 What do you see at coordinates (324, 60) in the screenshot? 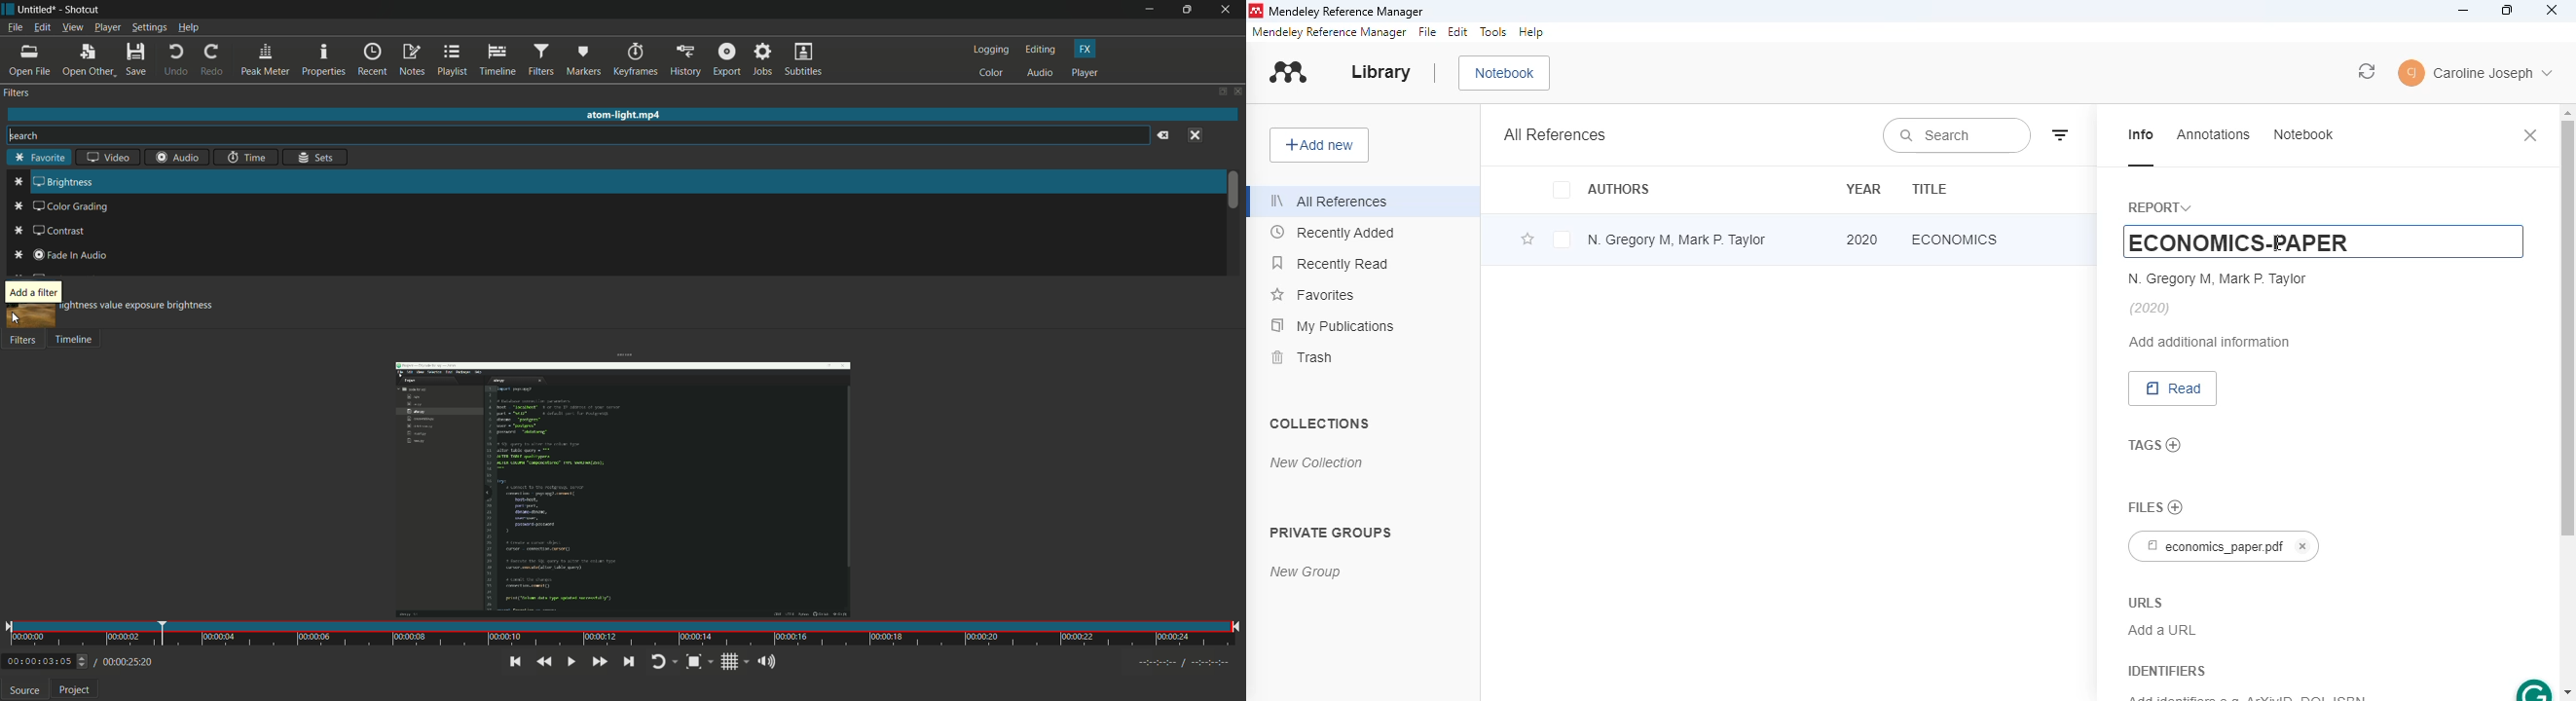
I see `properties` at bounding box center [324, 60].